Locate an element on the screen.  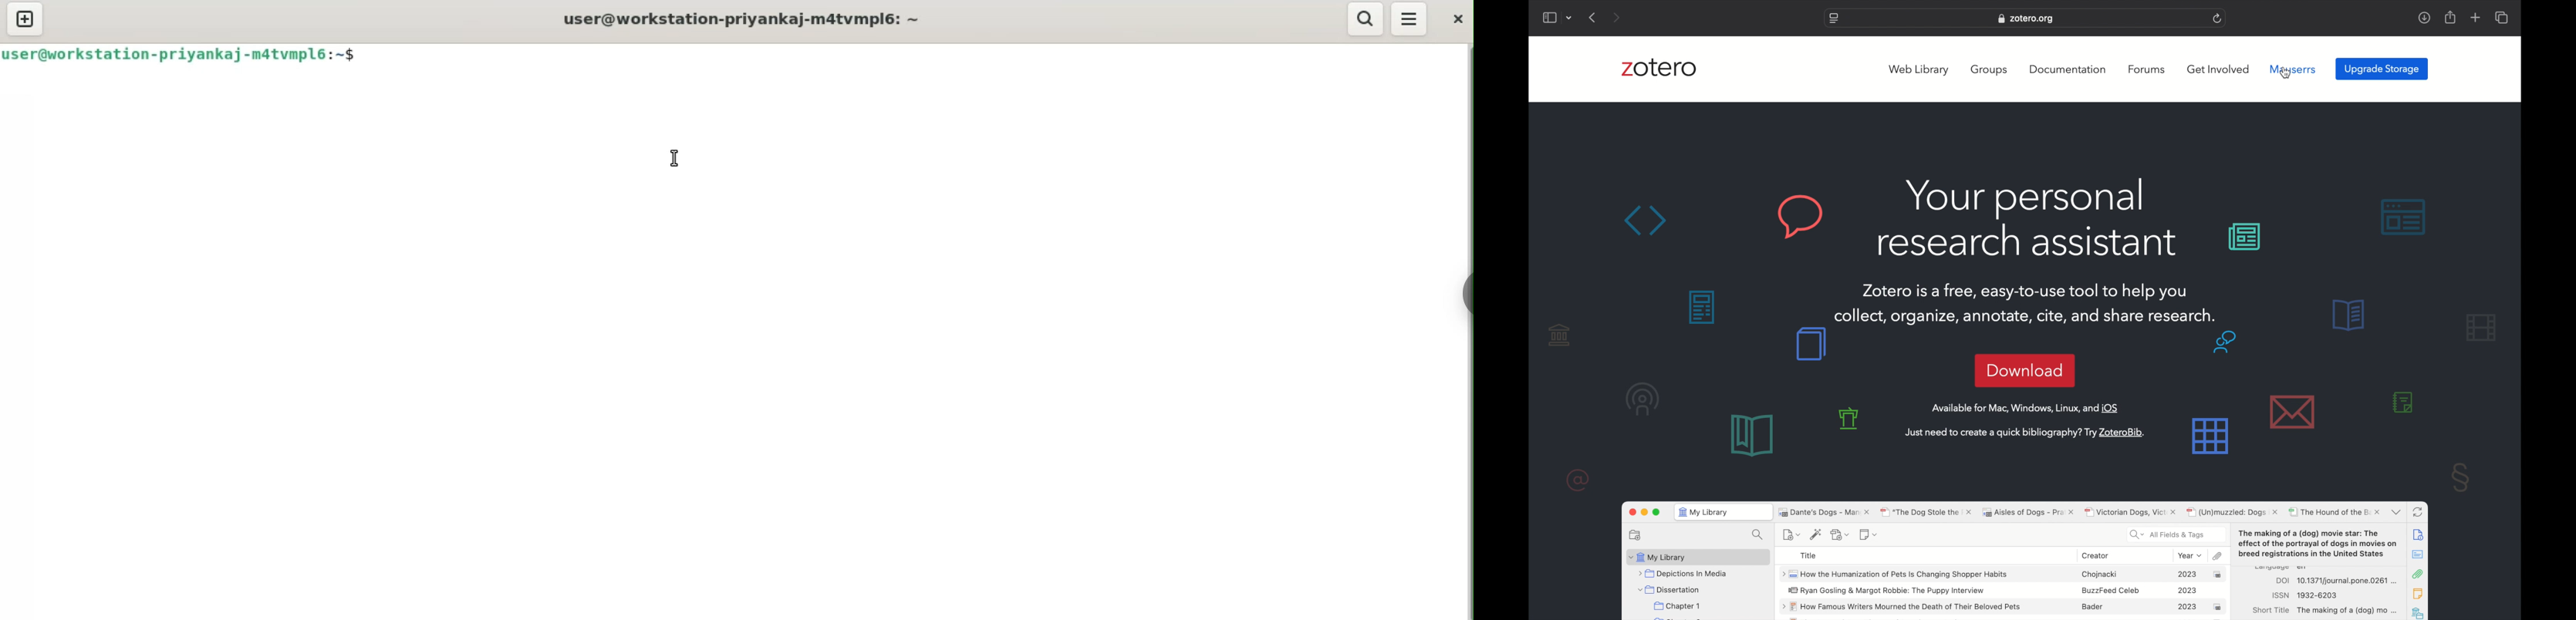
next is located at coordinates (1617, 17).